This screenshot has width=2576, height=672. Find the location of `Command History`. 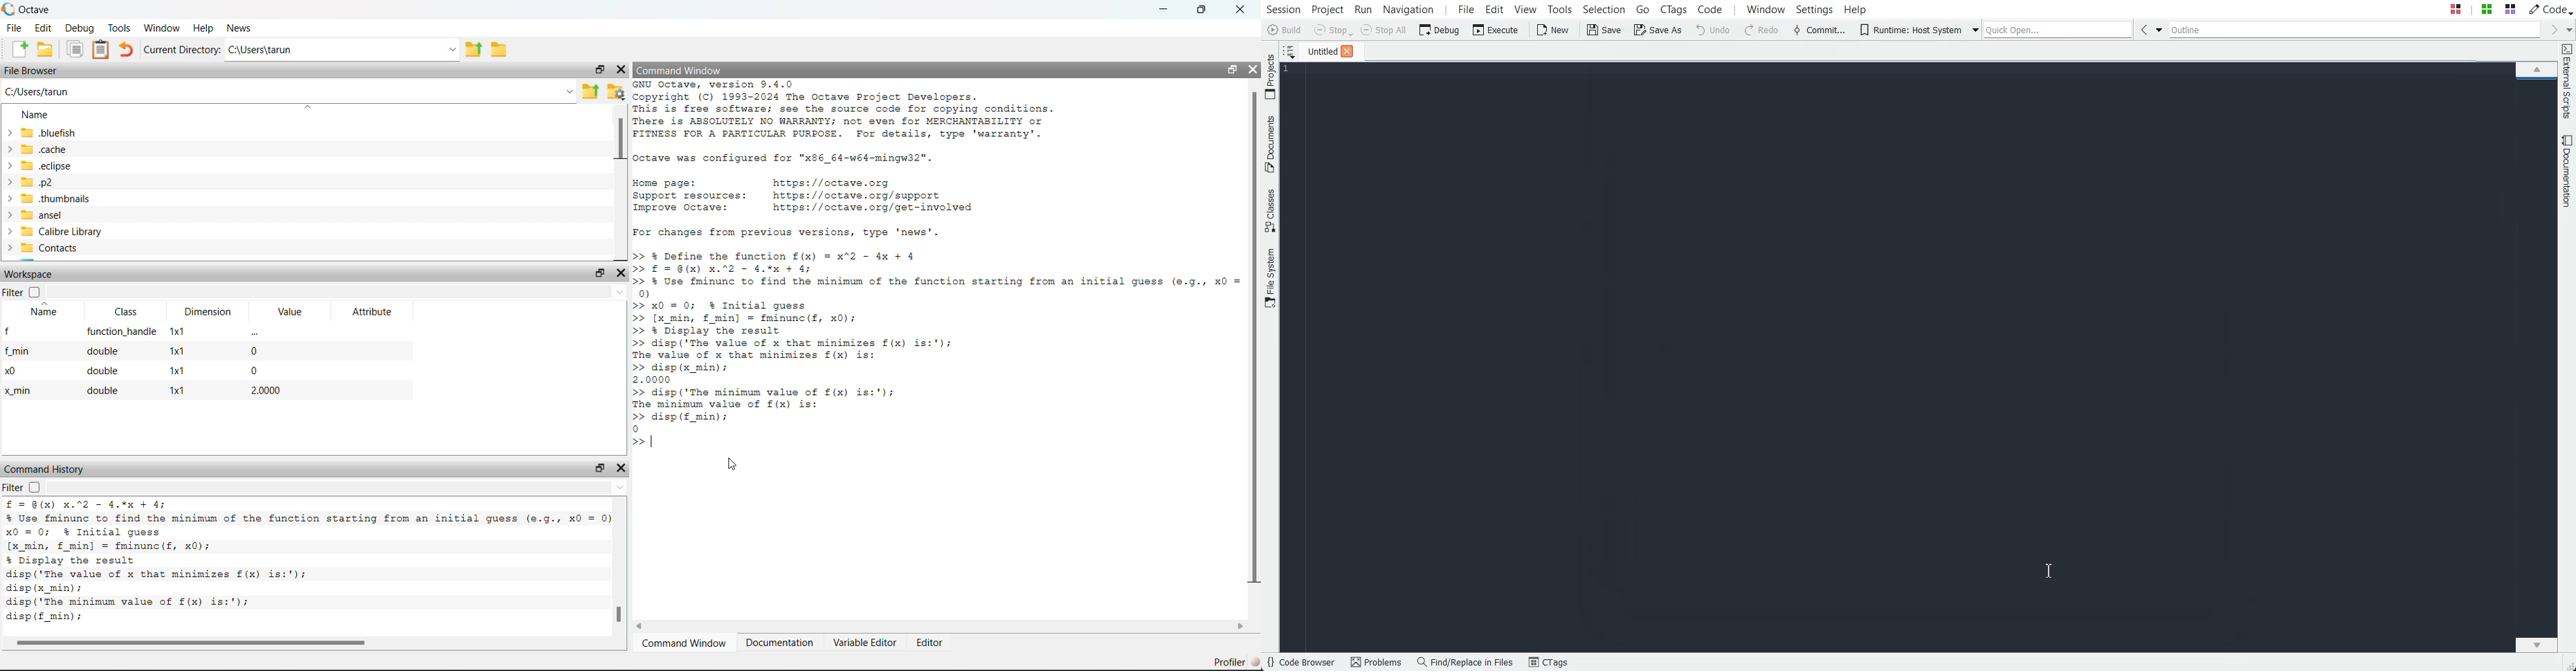

Command History is located at coordinates (50, 467).